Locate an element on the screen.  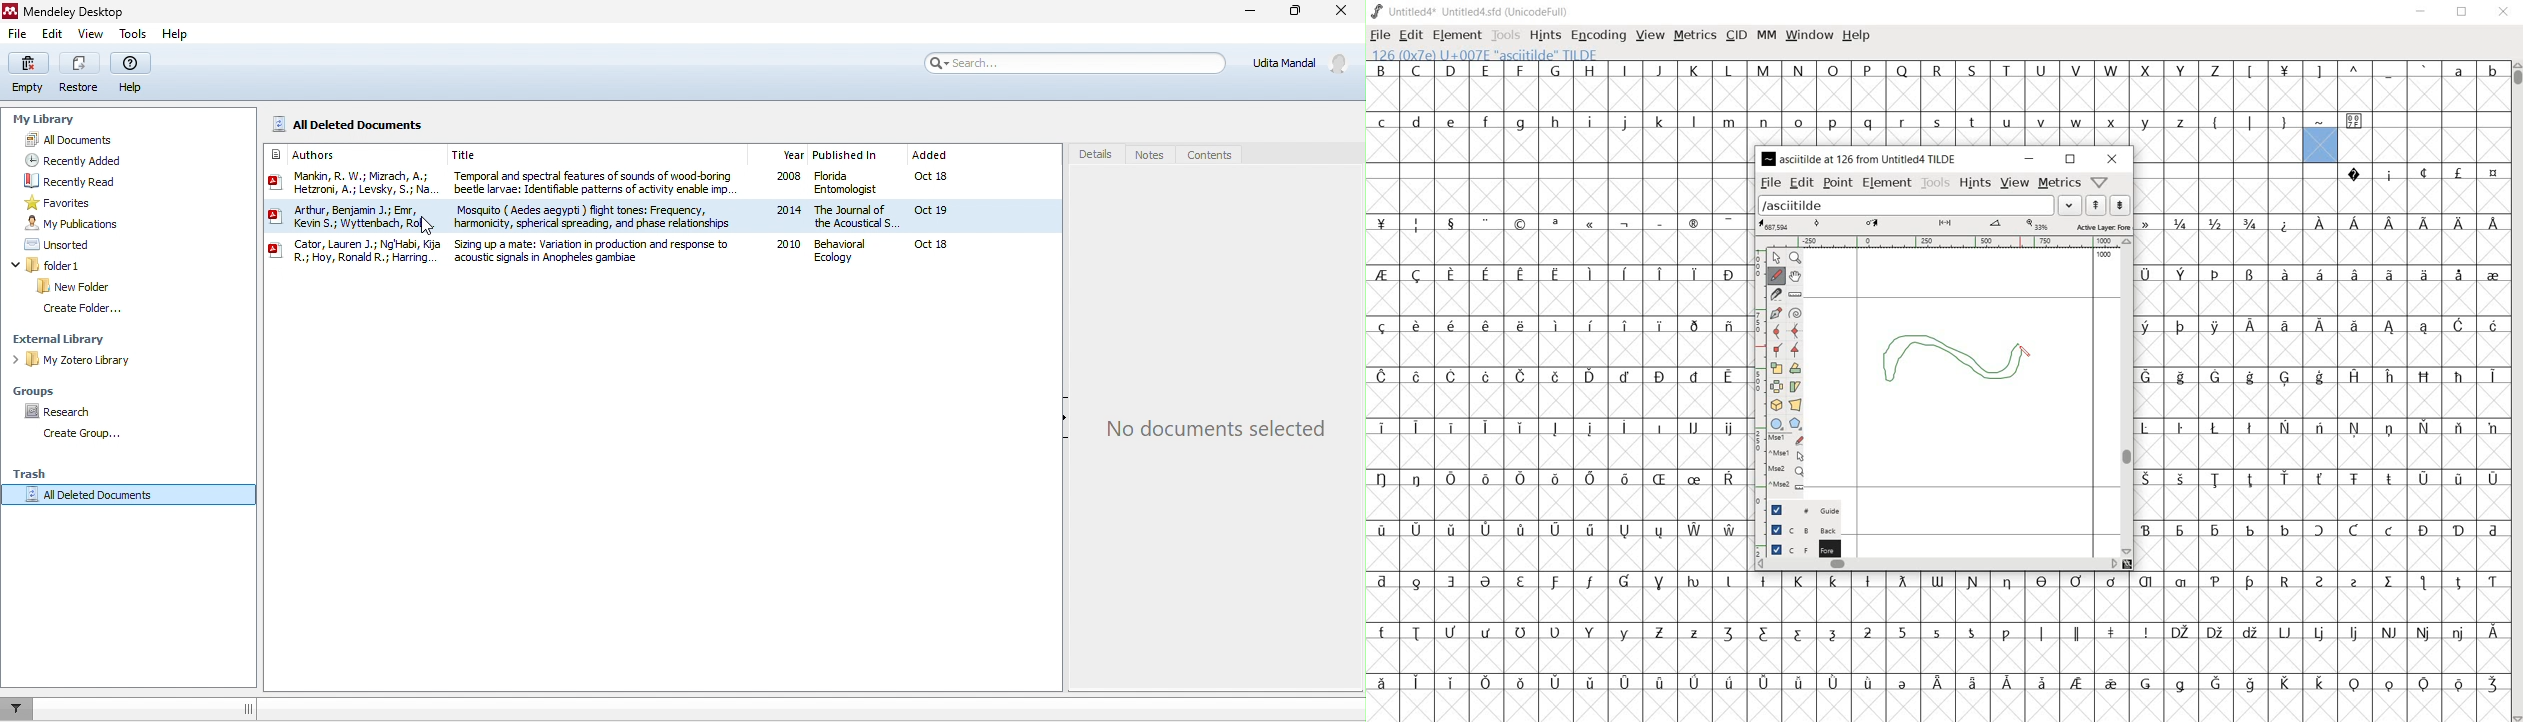
| Sin SS wks, A
eto, a; Levy, 5: Mo.
Arthur, Benjamin J.; Emr,

Yew; Viyterbach, Roly
y: Cator, Lauren J.; NgHabi, Kj
Hy, RomidR ; Hank. is located at coordinates (347, 217).